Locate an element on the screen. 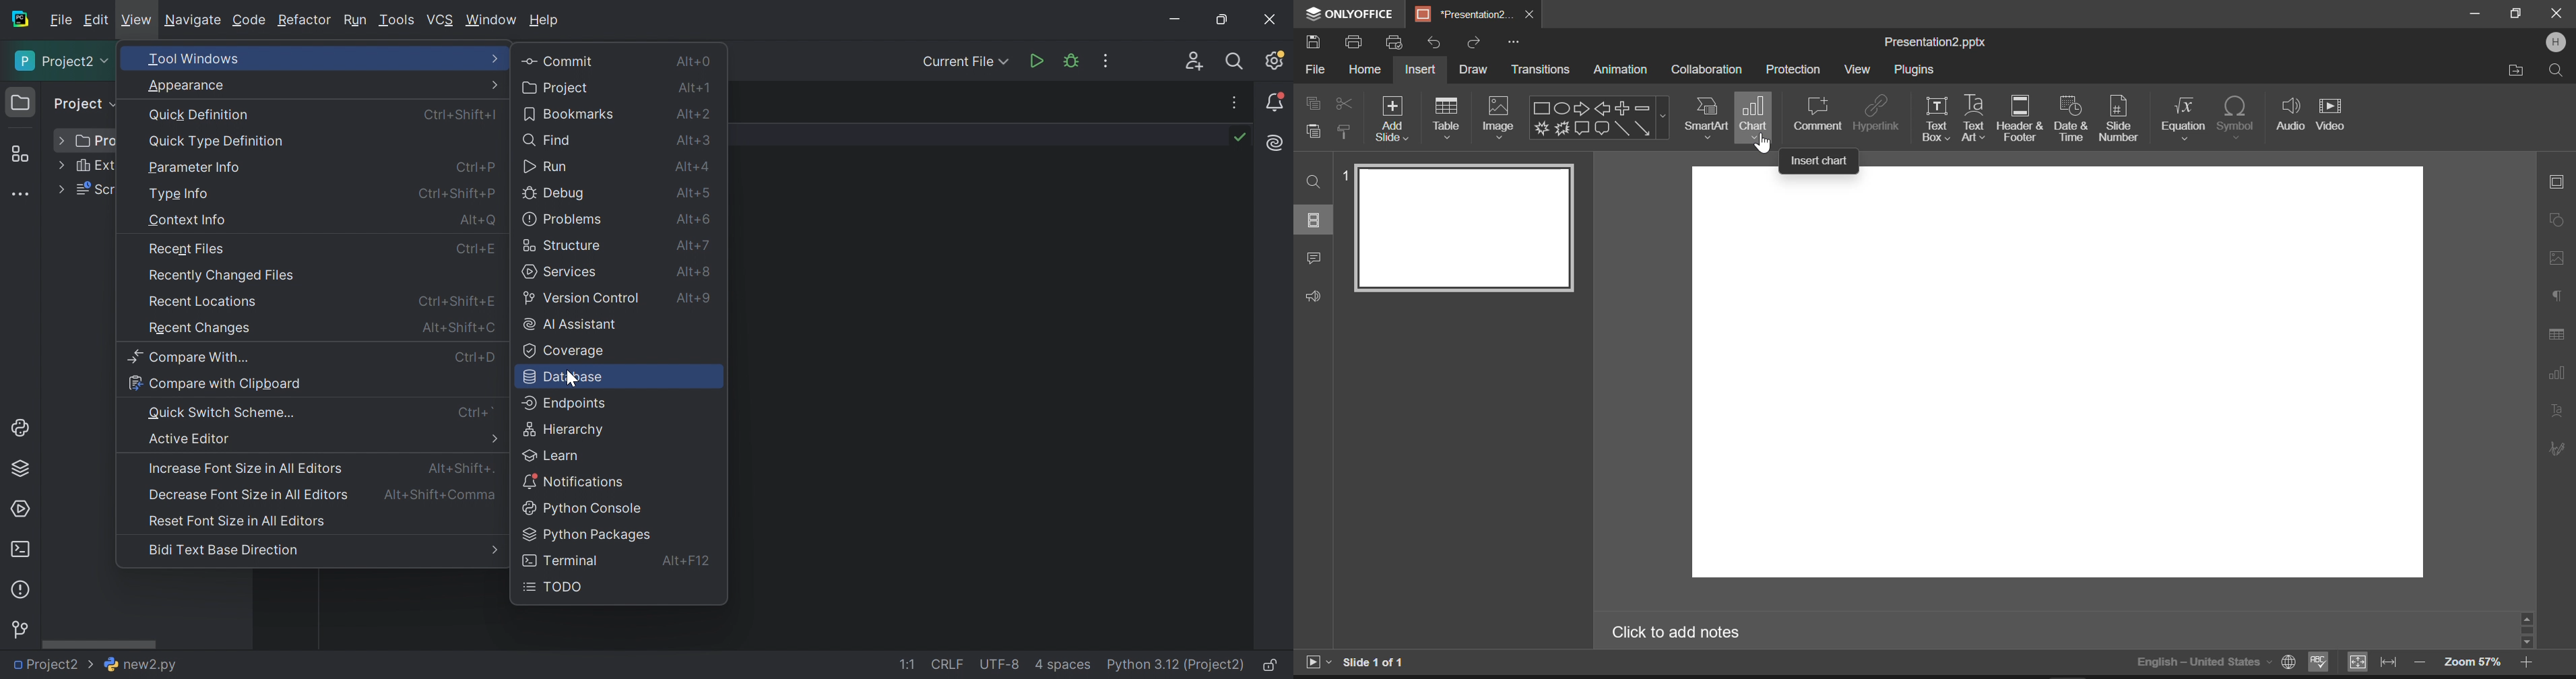  More is located at coordinates (61, 190).